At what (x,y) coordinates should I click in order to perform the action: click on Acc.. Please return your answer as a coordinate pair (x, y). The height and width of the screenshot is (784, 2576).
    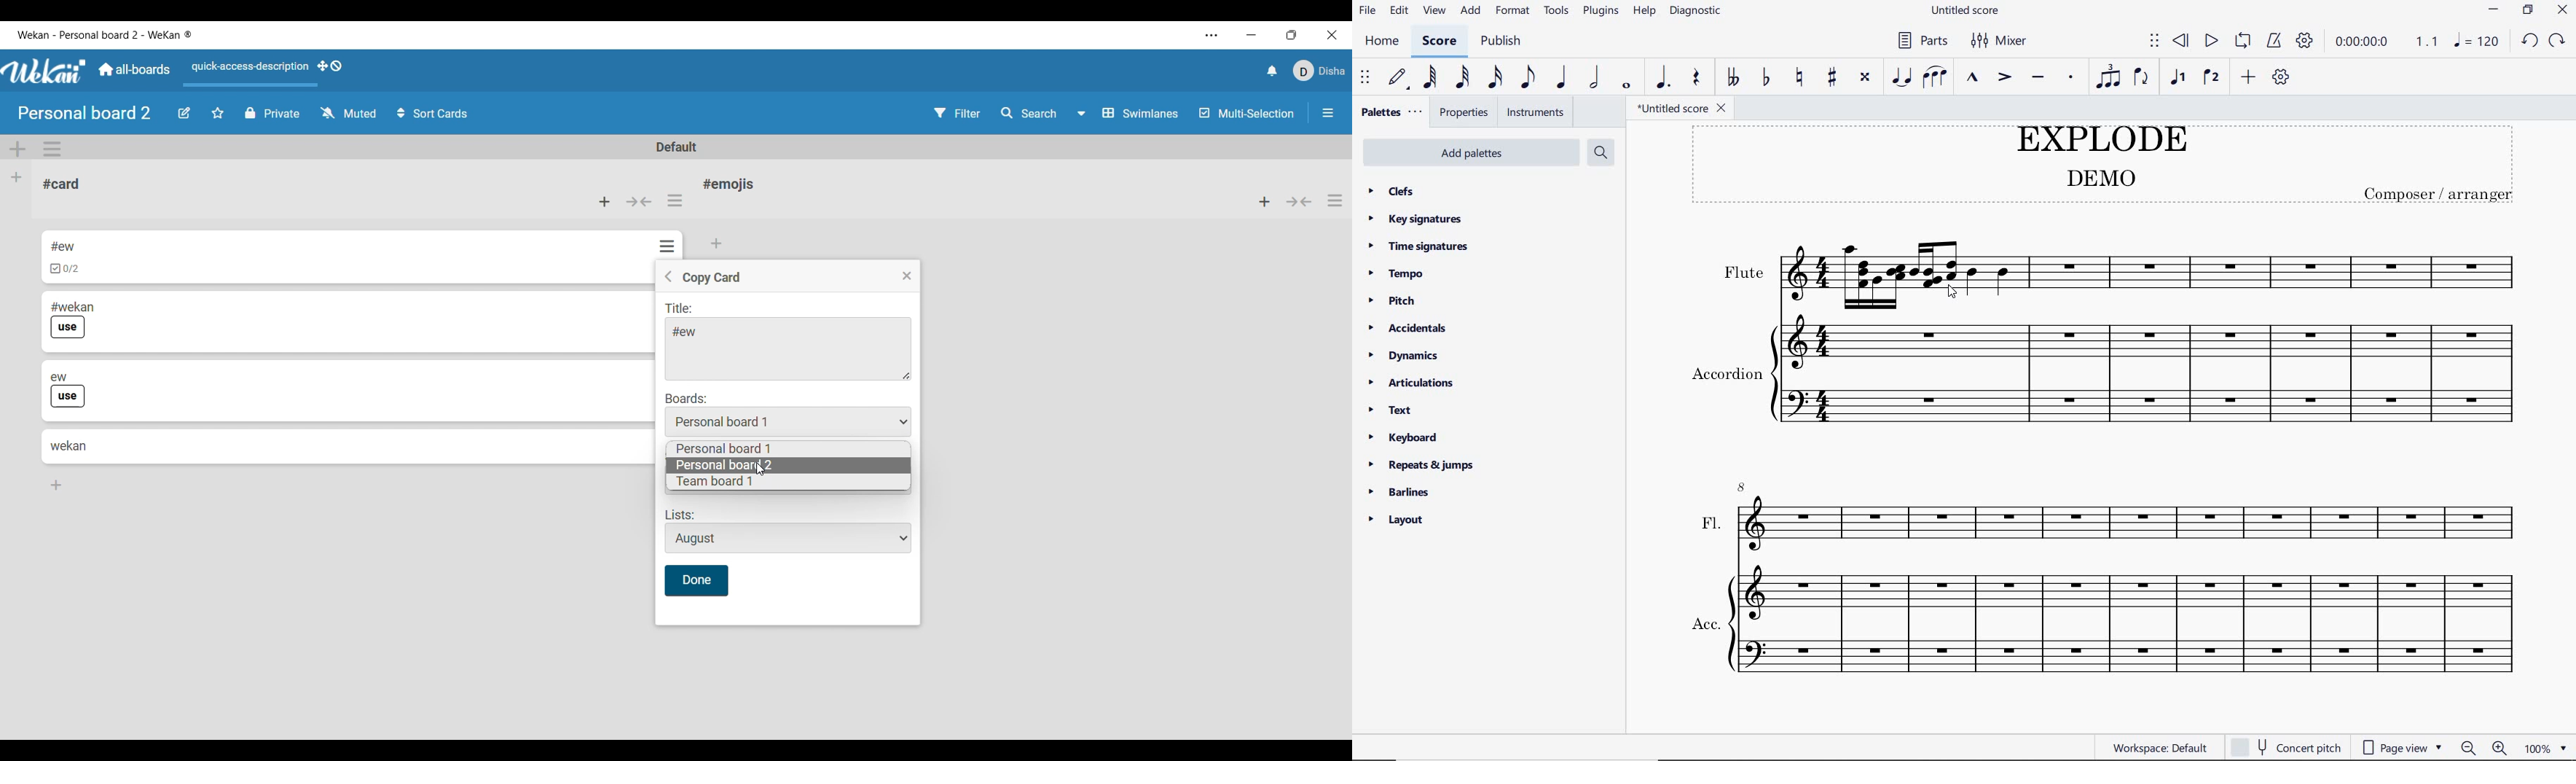
    Looking at the image, I should click on (2108, 625).